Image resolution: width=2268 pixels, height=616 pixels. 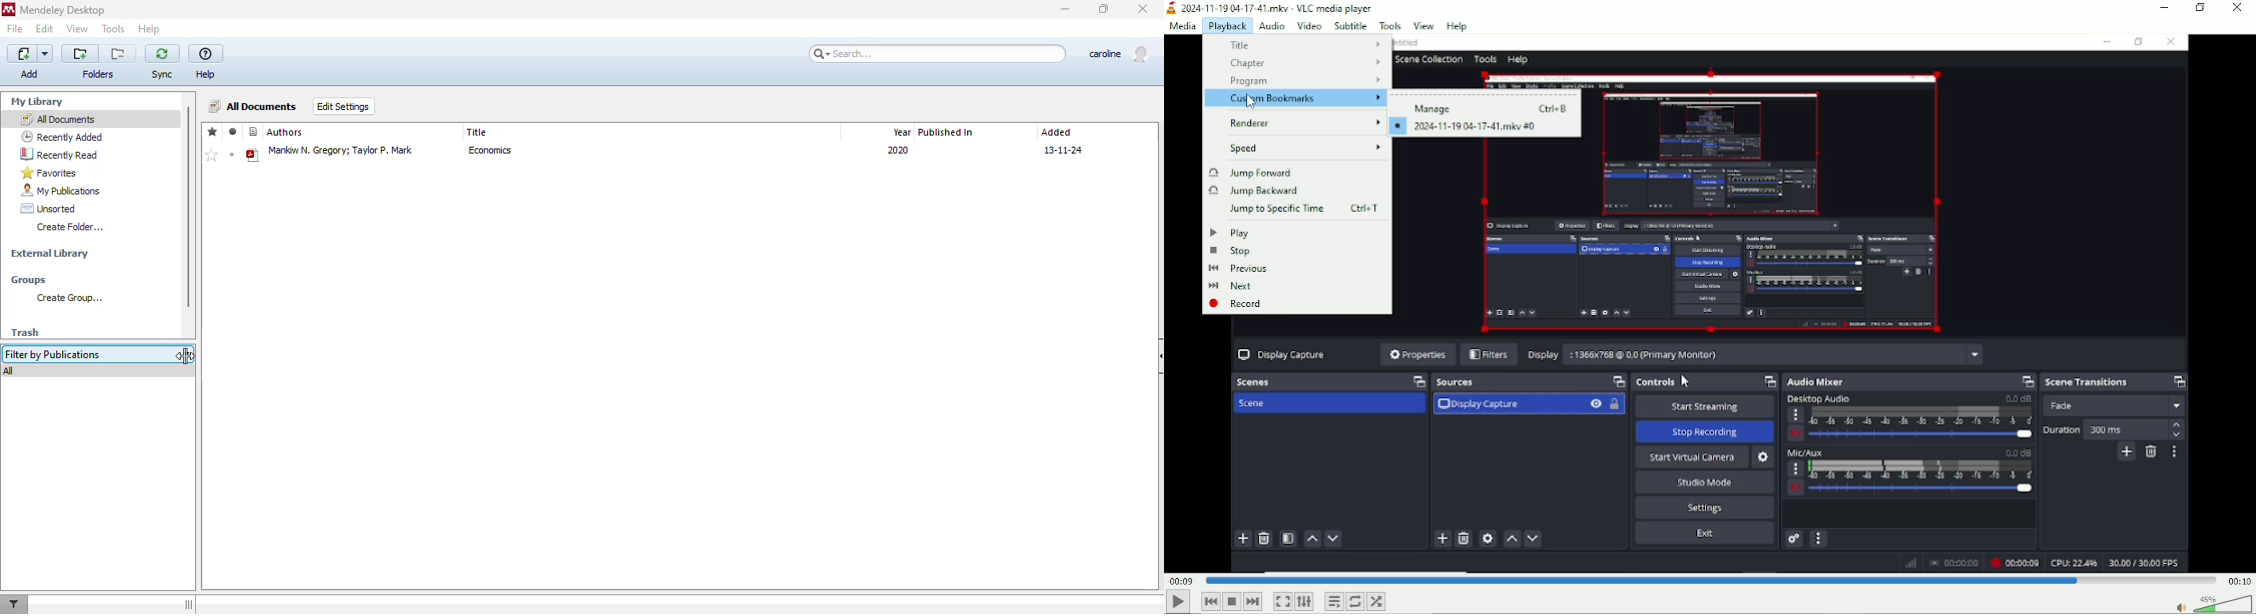 What do you see at coordinates (1298, 123) in the screenshot?
I see `renderer` at bounding box center [1298, 123].